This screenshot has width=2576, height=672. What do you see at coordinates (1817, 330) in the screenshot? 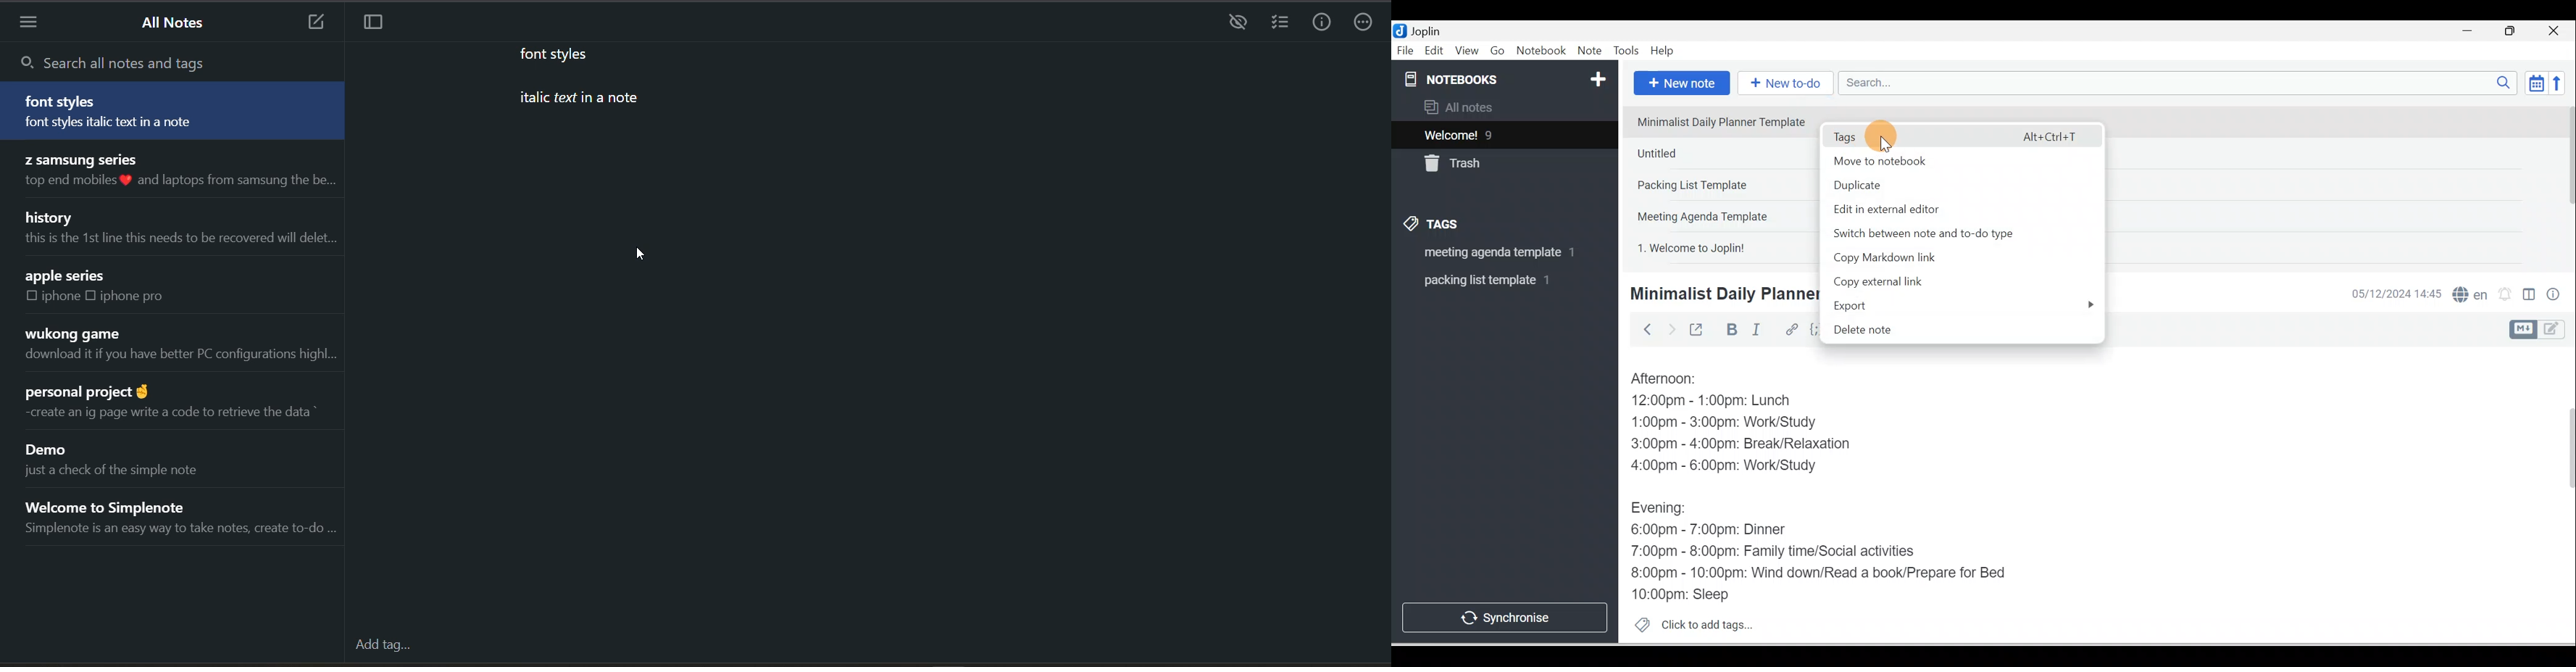
I see `Code` at bounding box center [1817, 330].